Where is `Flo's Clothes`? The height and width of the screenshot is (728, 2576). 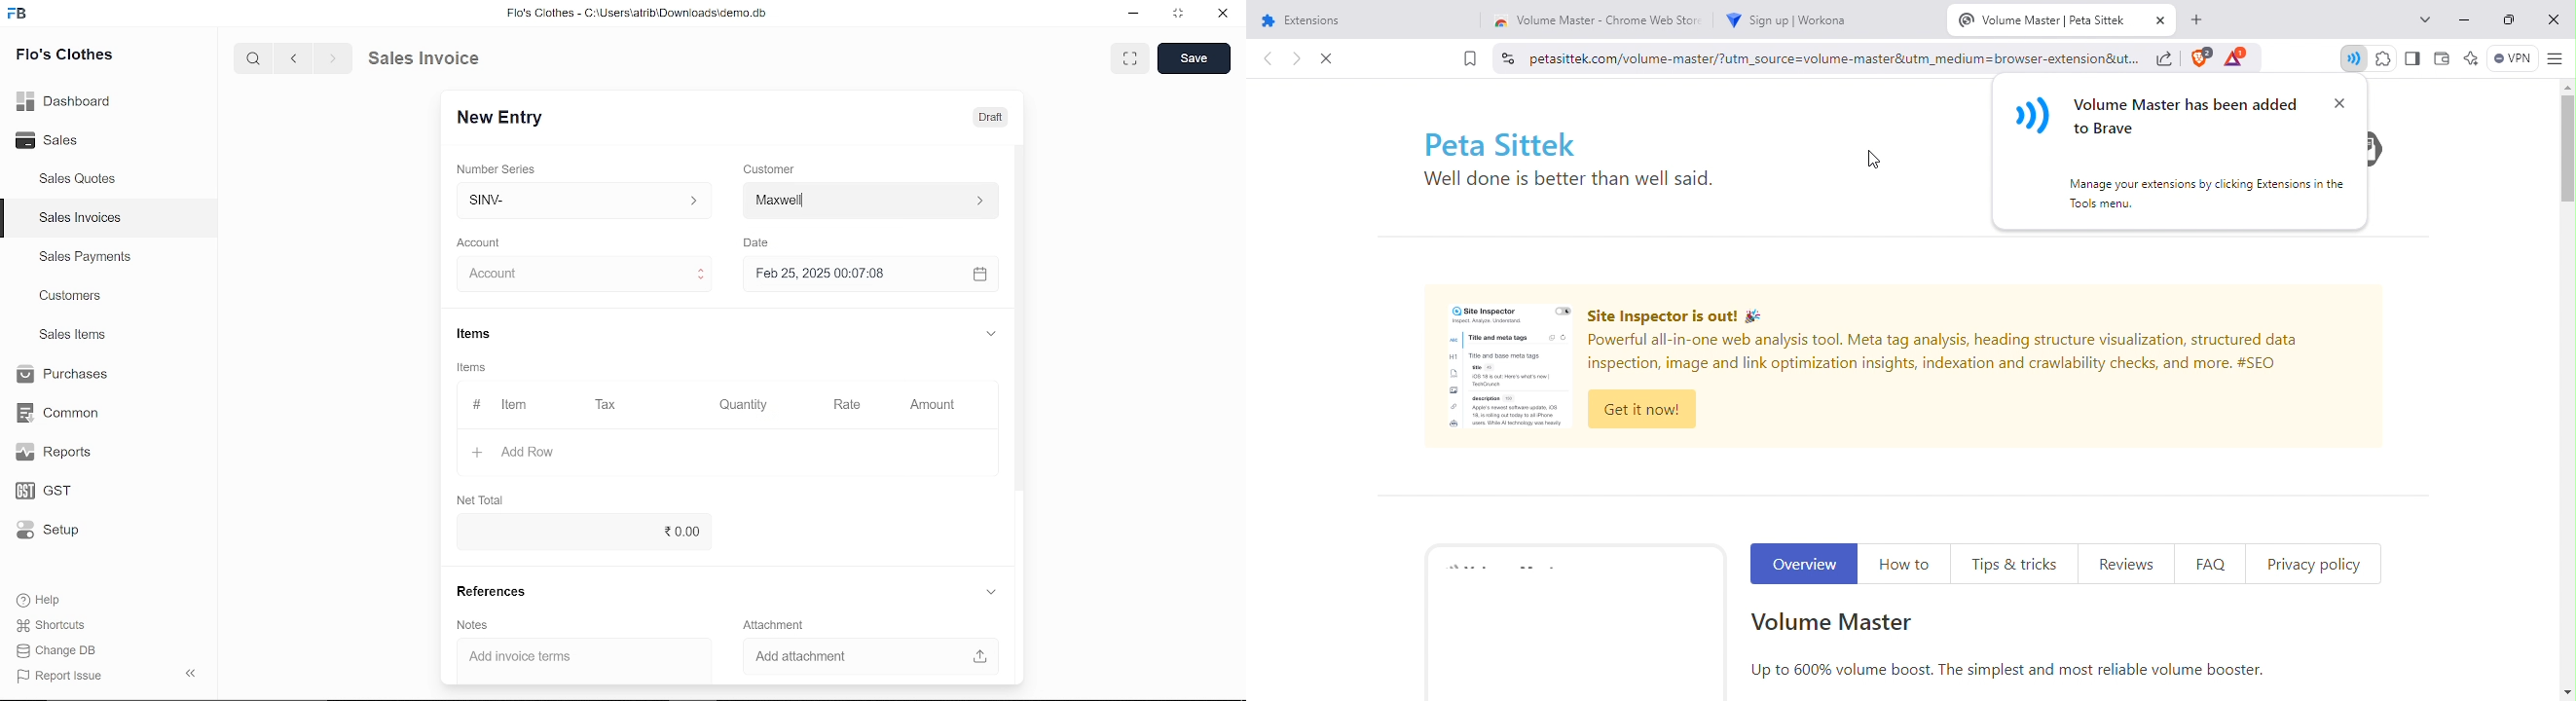 Flo's Clothes is located at coordinates (62, 57).